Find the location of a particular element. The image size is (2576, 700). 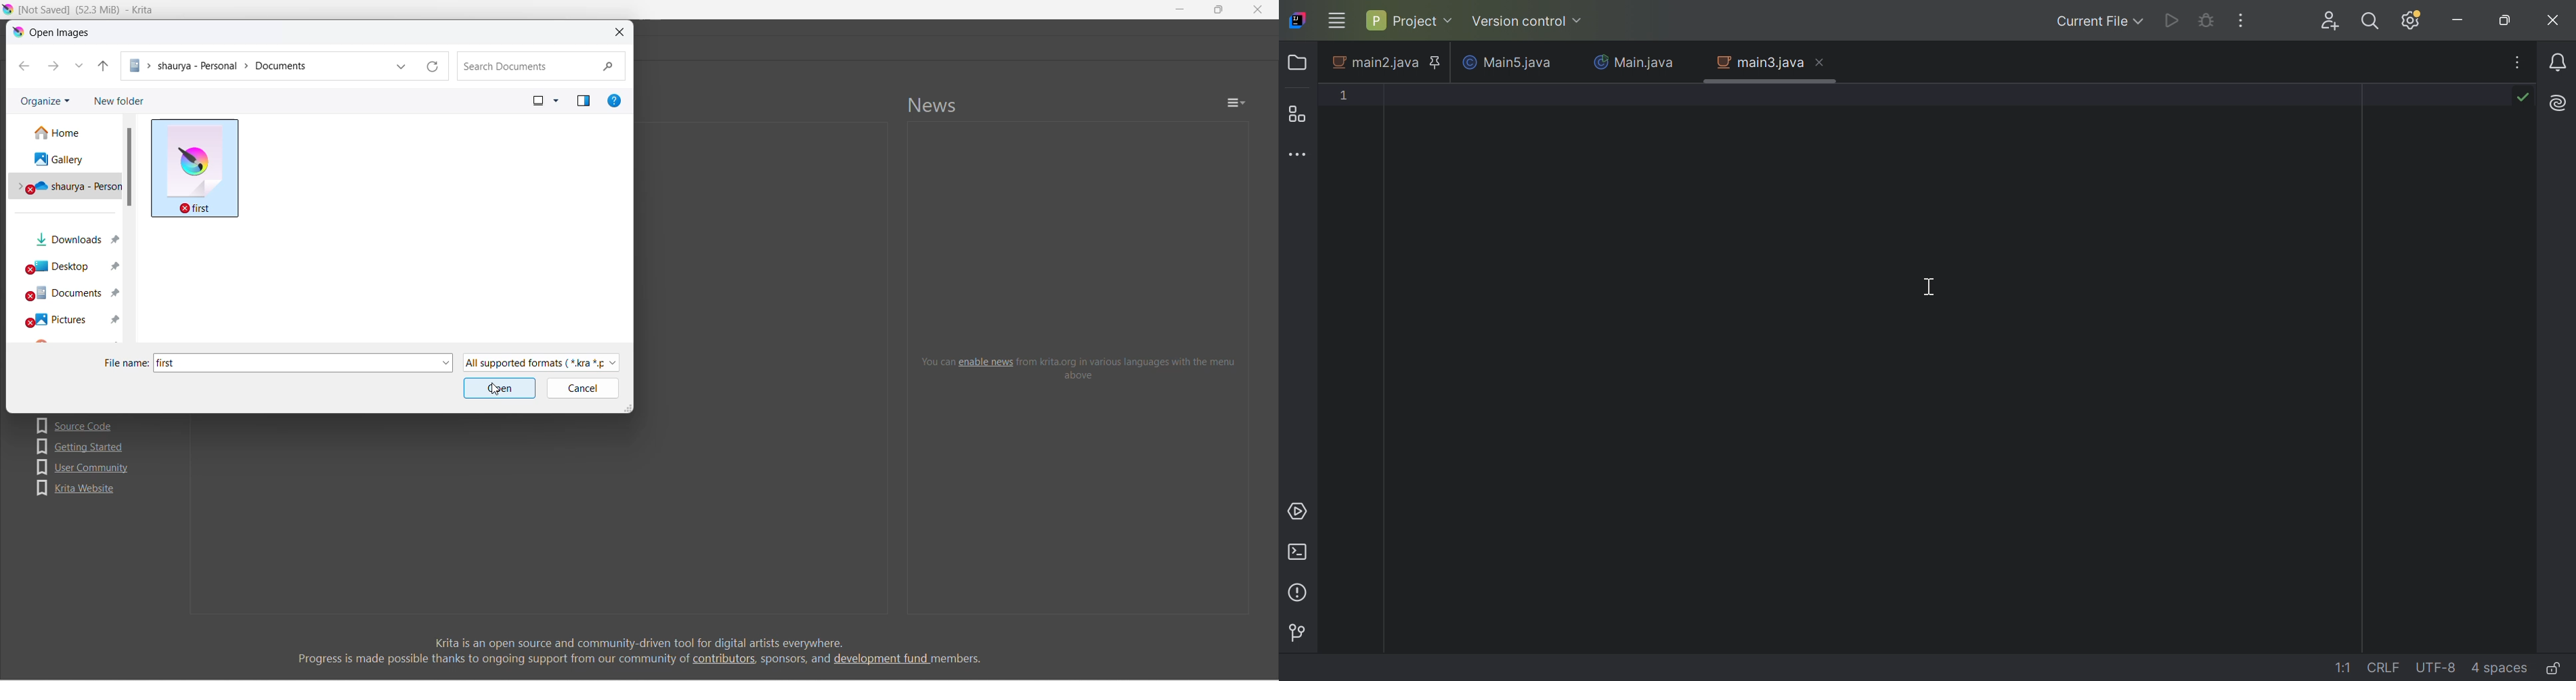

refresh is located at coordinates (434, 66).